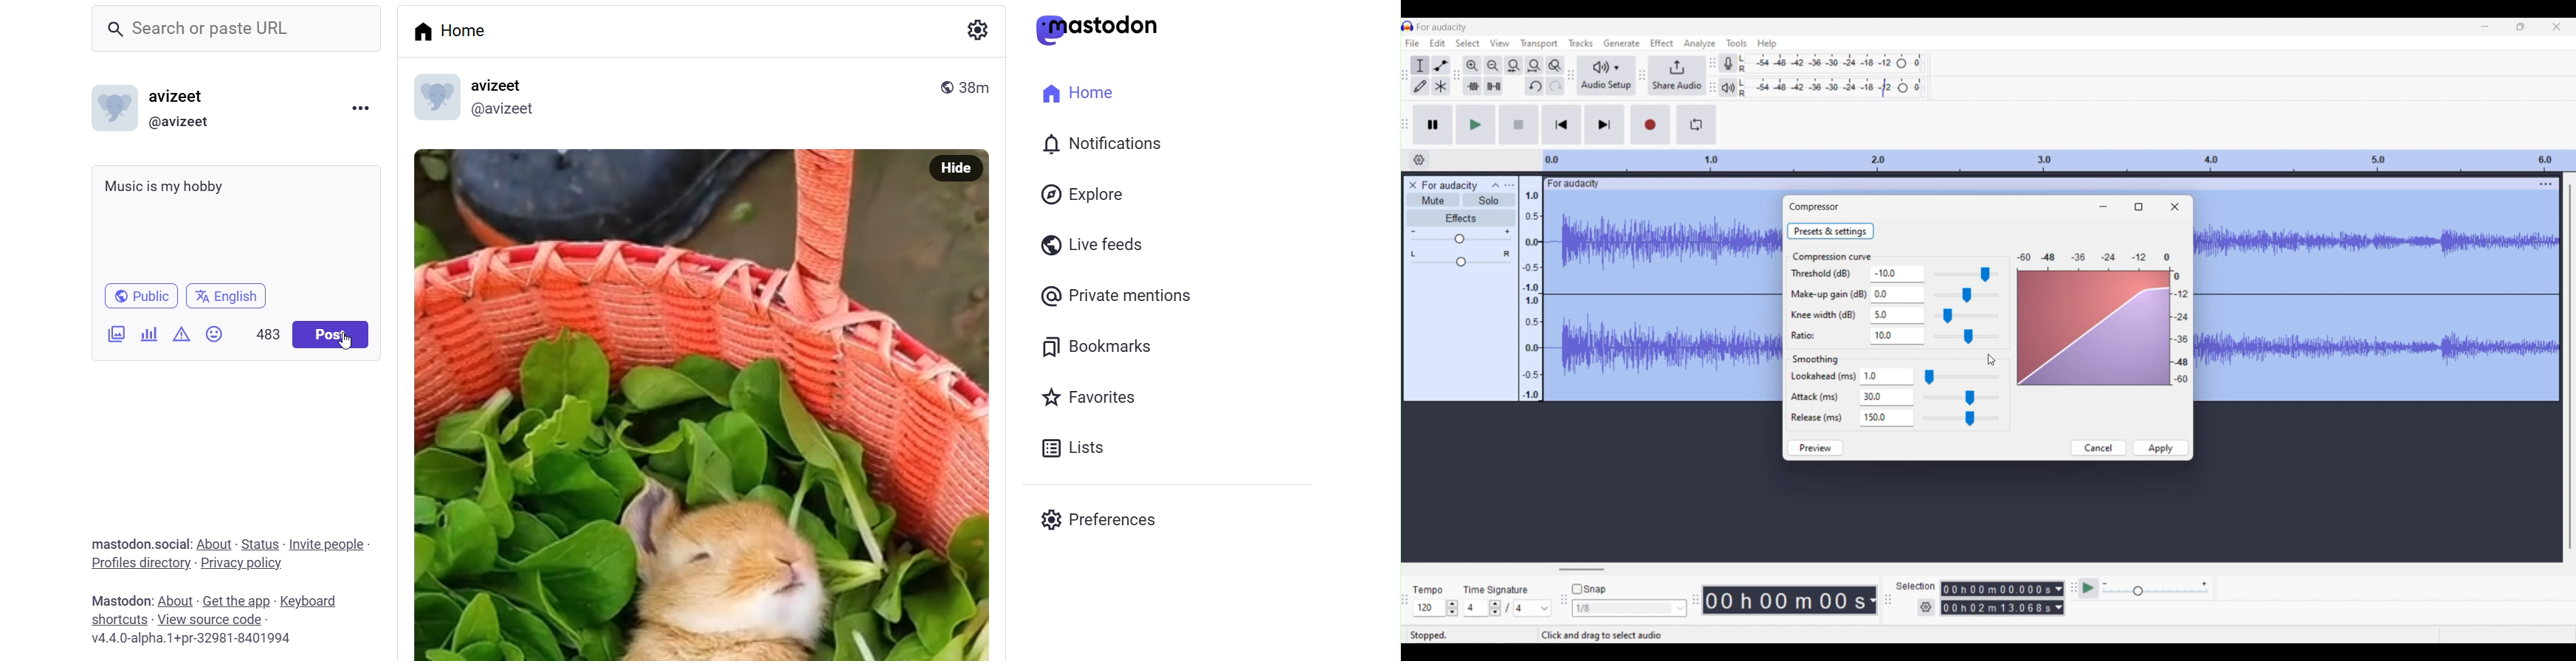 This screenshot has width=2576, height=672. I want to click on Get the App, so click(237, 601).